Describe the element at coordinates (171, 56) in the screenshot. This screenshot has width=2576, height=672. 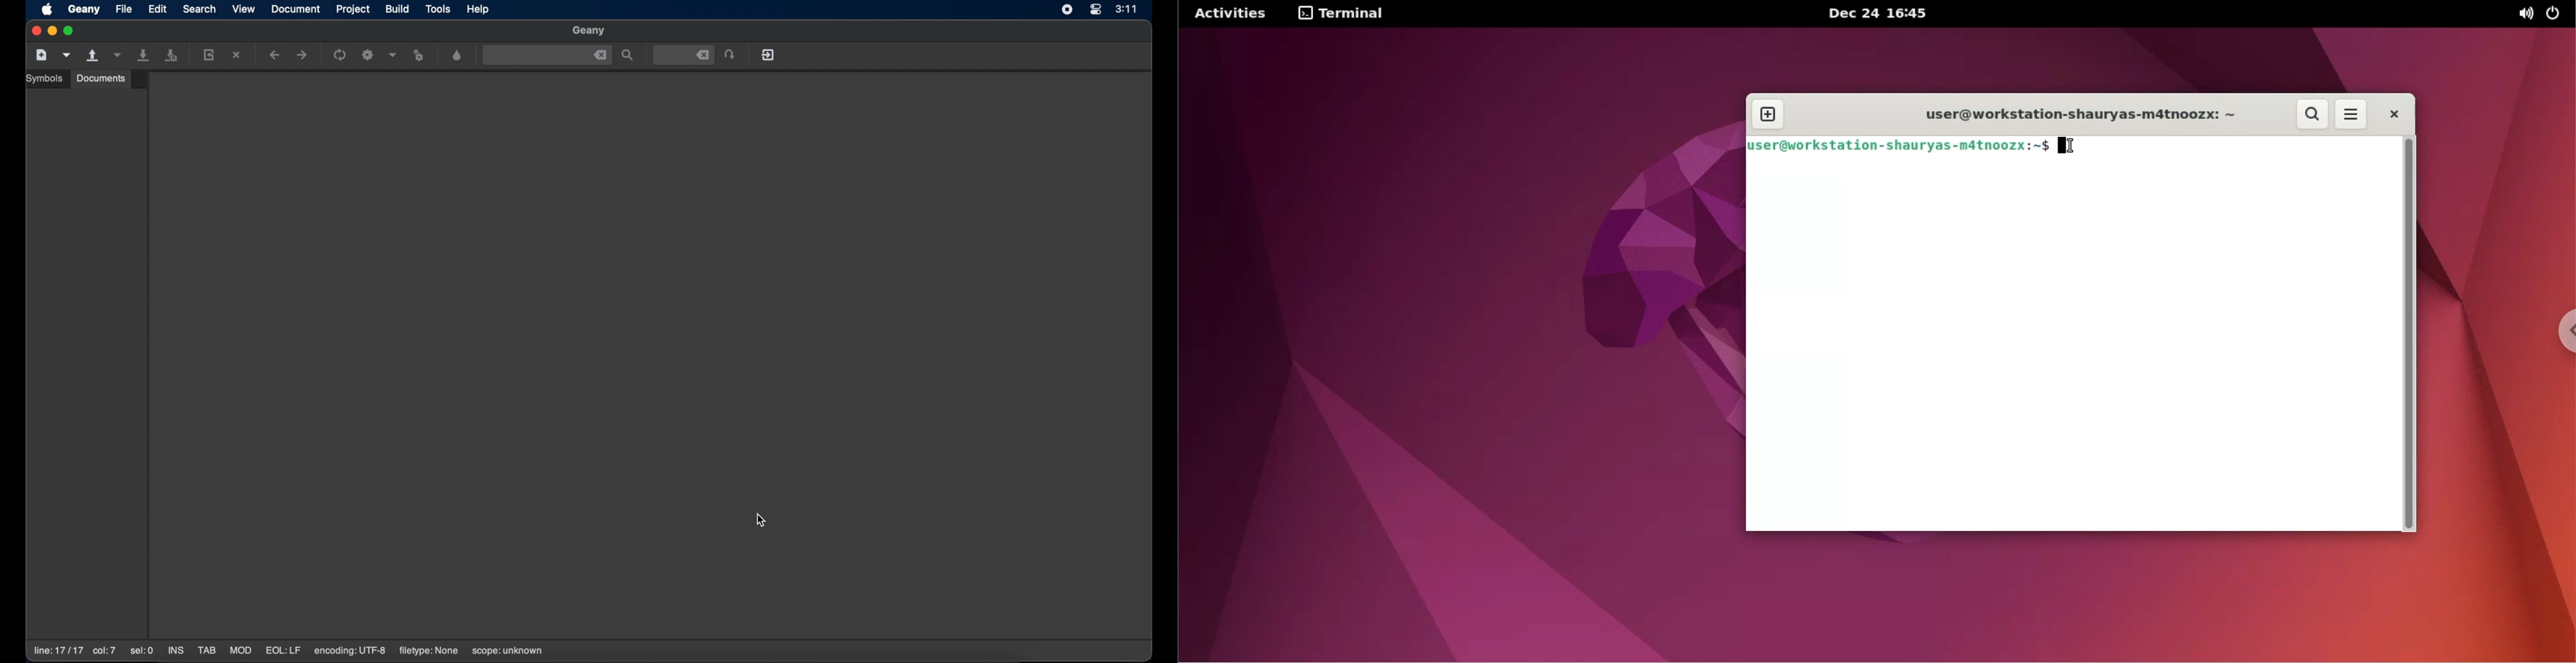
I see `save all open files` at that location.